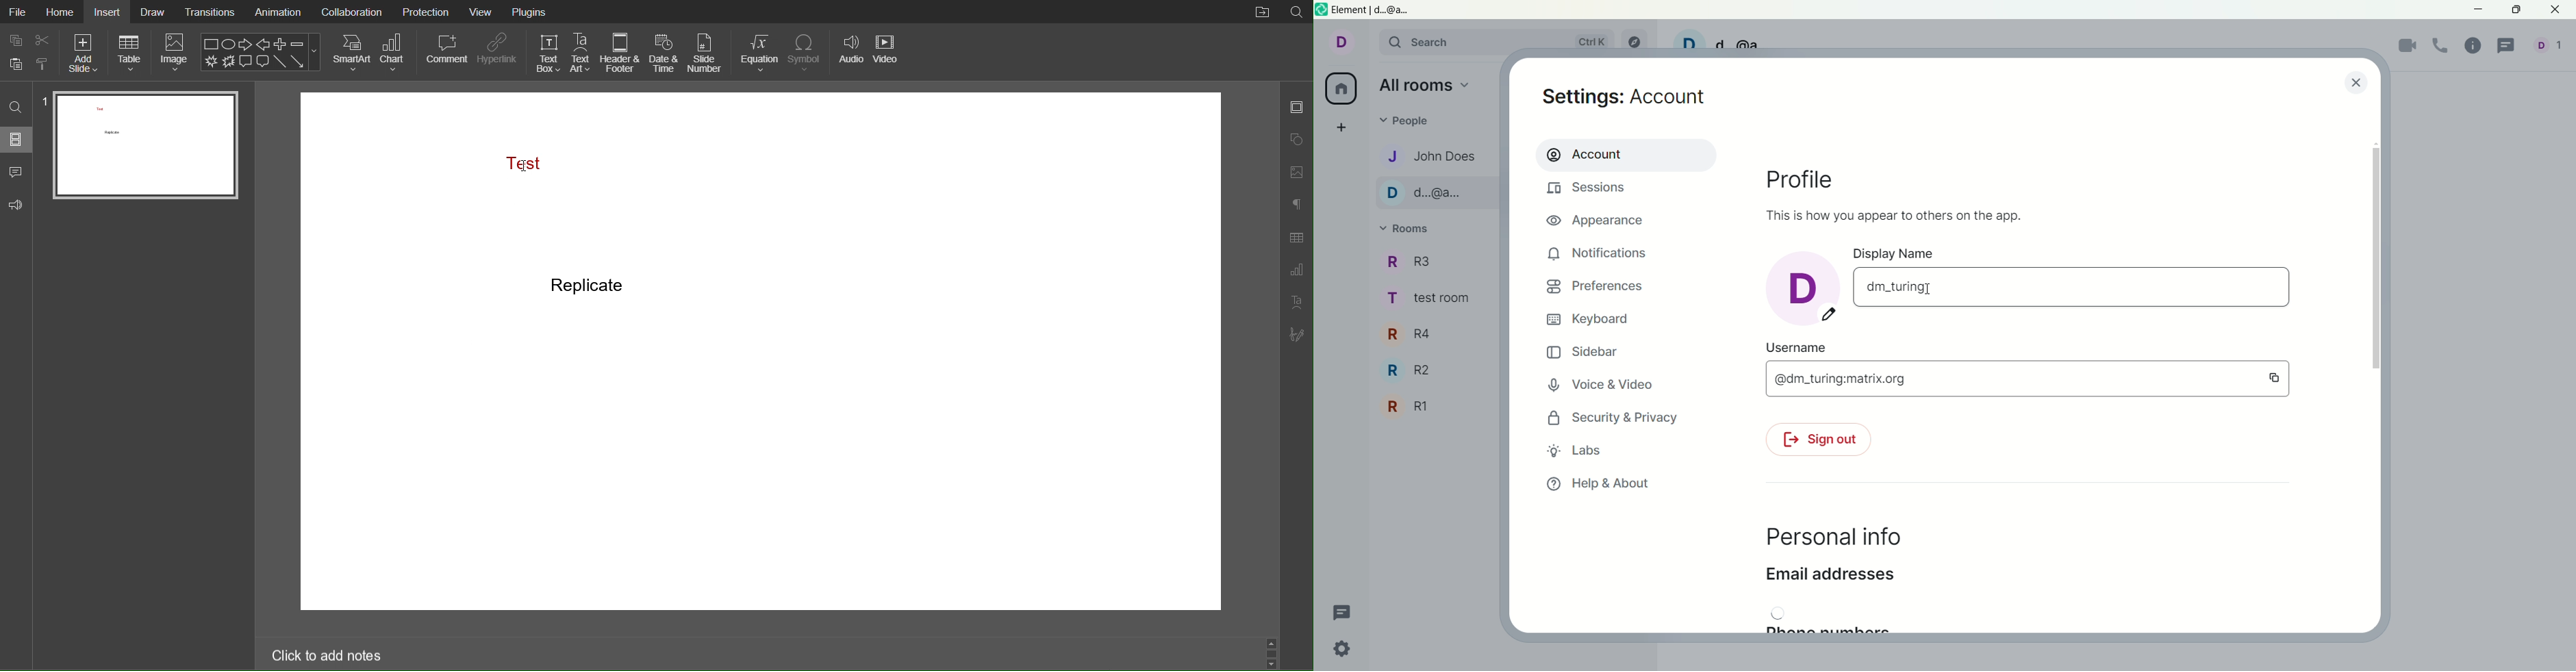  I want to click on vertical scroll bar, so click(2378, 380).